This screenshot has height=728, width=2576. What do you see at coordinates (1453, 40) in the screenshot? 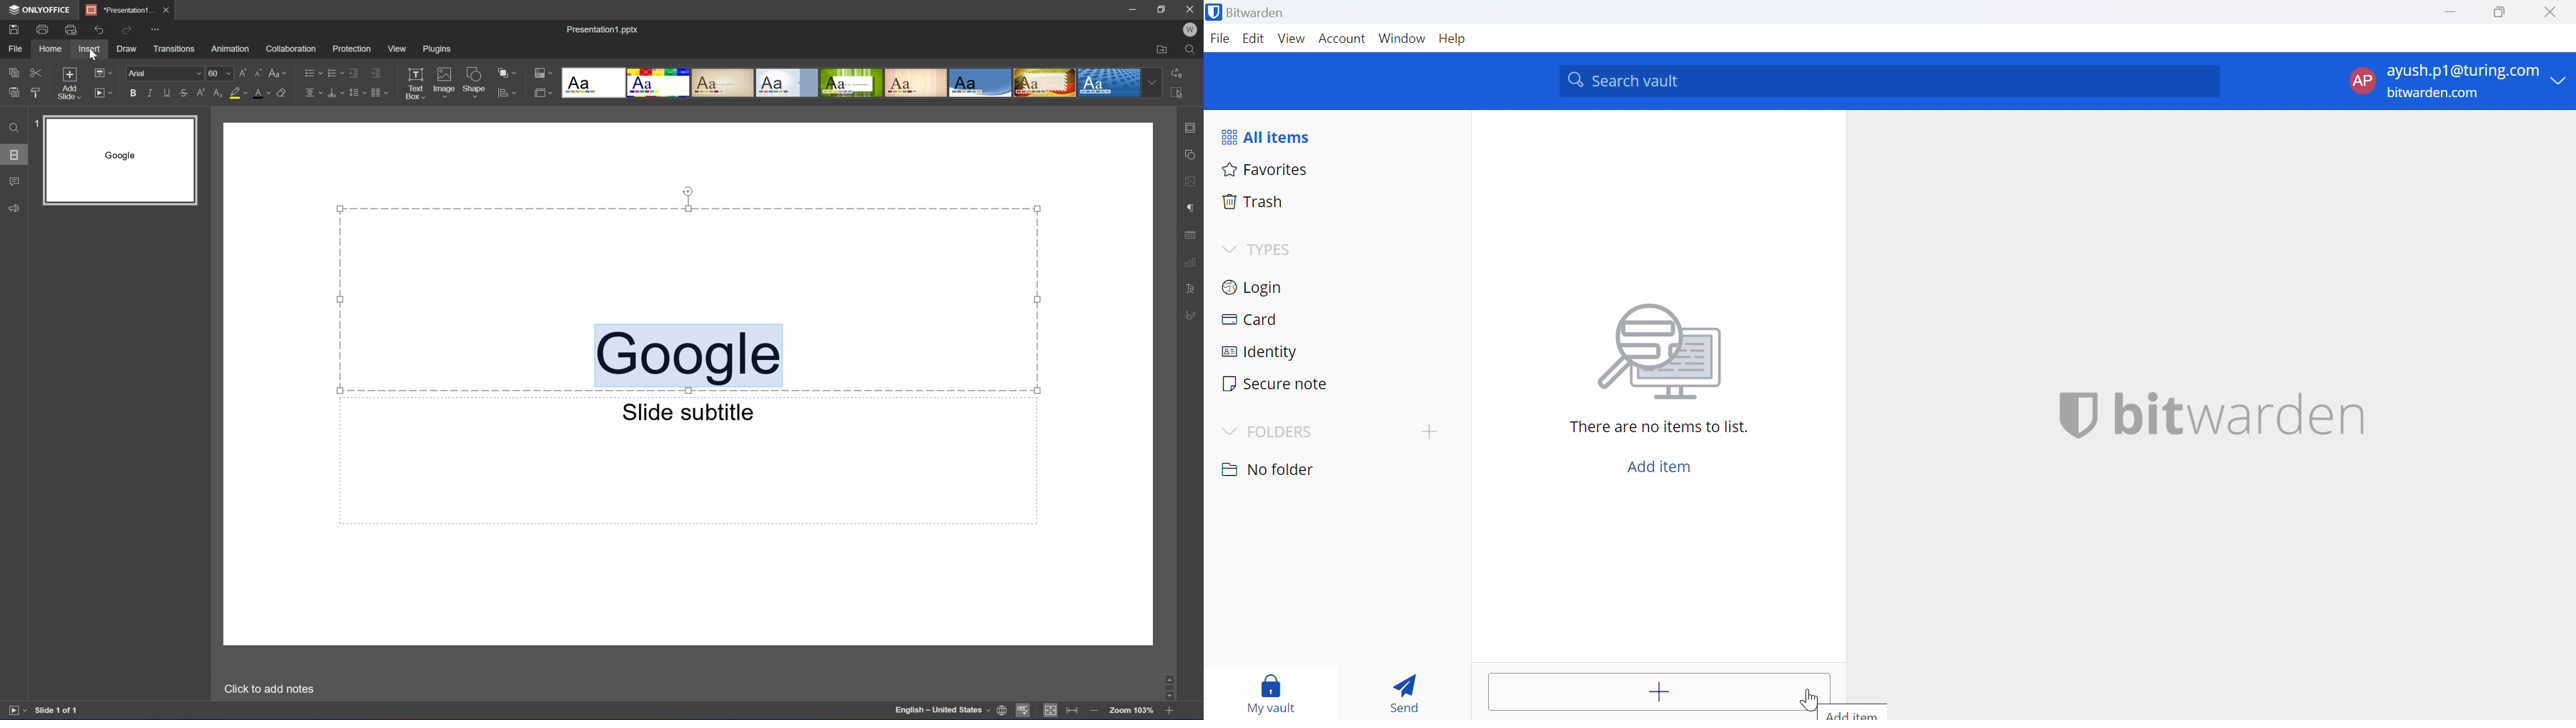
I see `Help` at bounding box center [1453, 40].